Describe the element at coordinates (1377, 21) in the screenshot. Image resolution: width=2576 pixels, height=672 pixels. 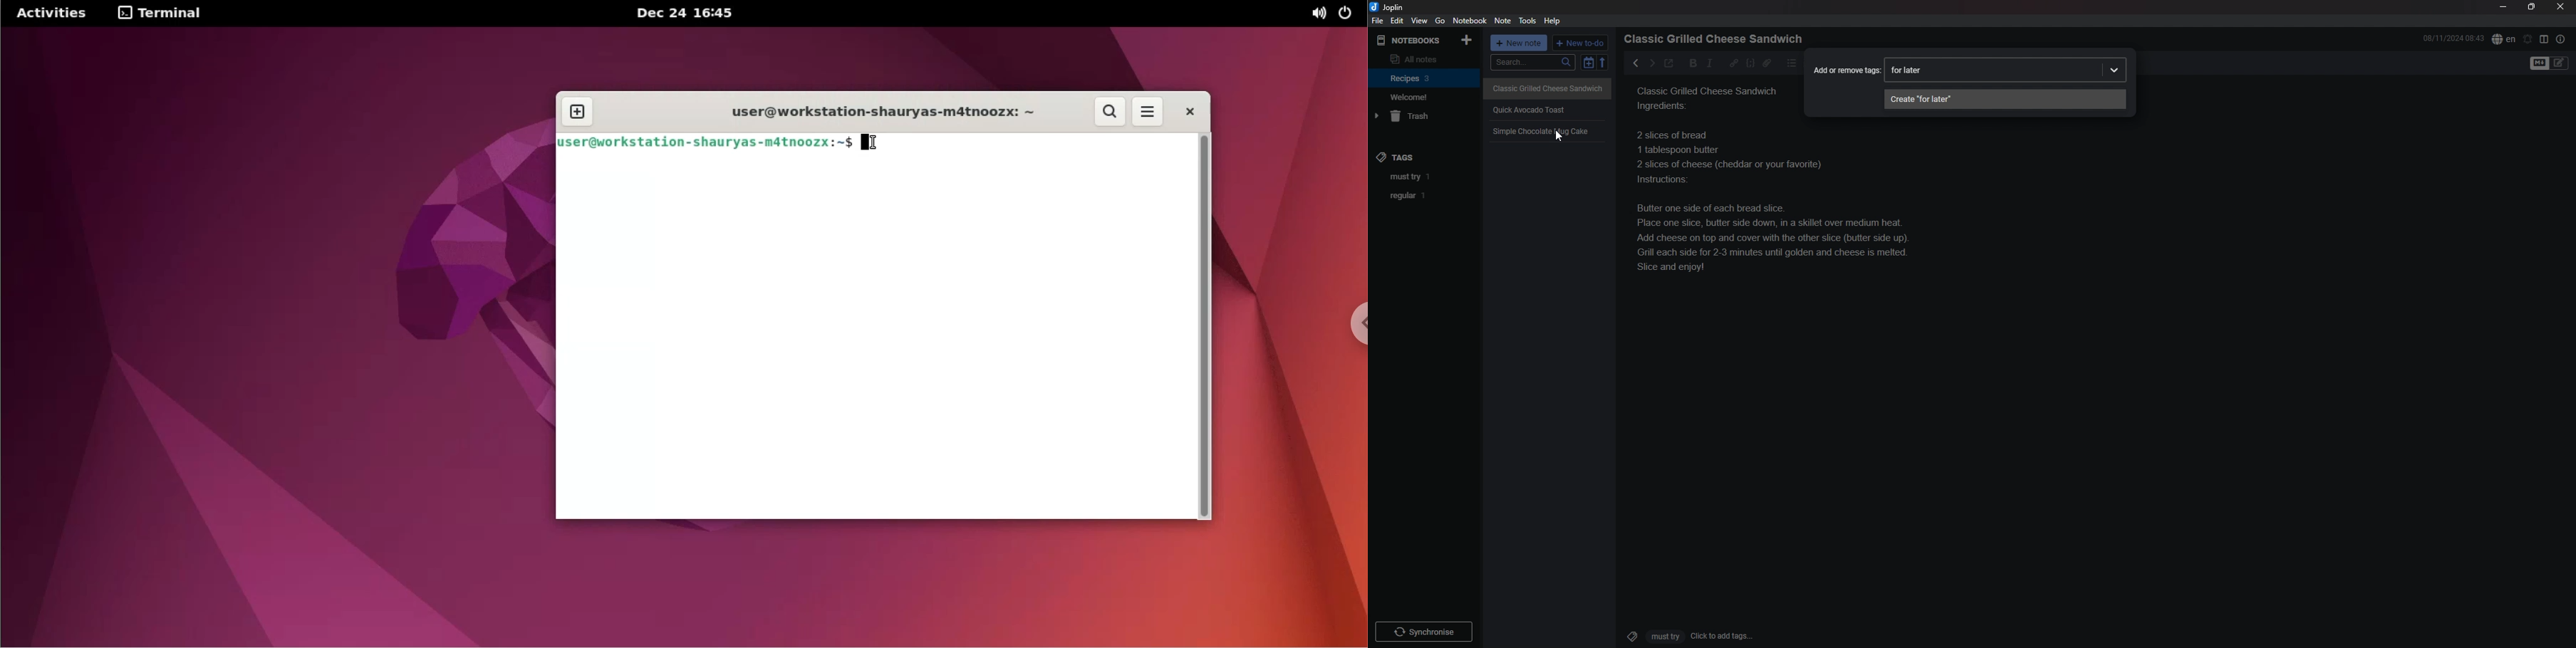
I see `file` at that location.